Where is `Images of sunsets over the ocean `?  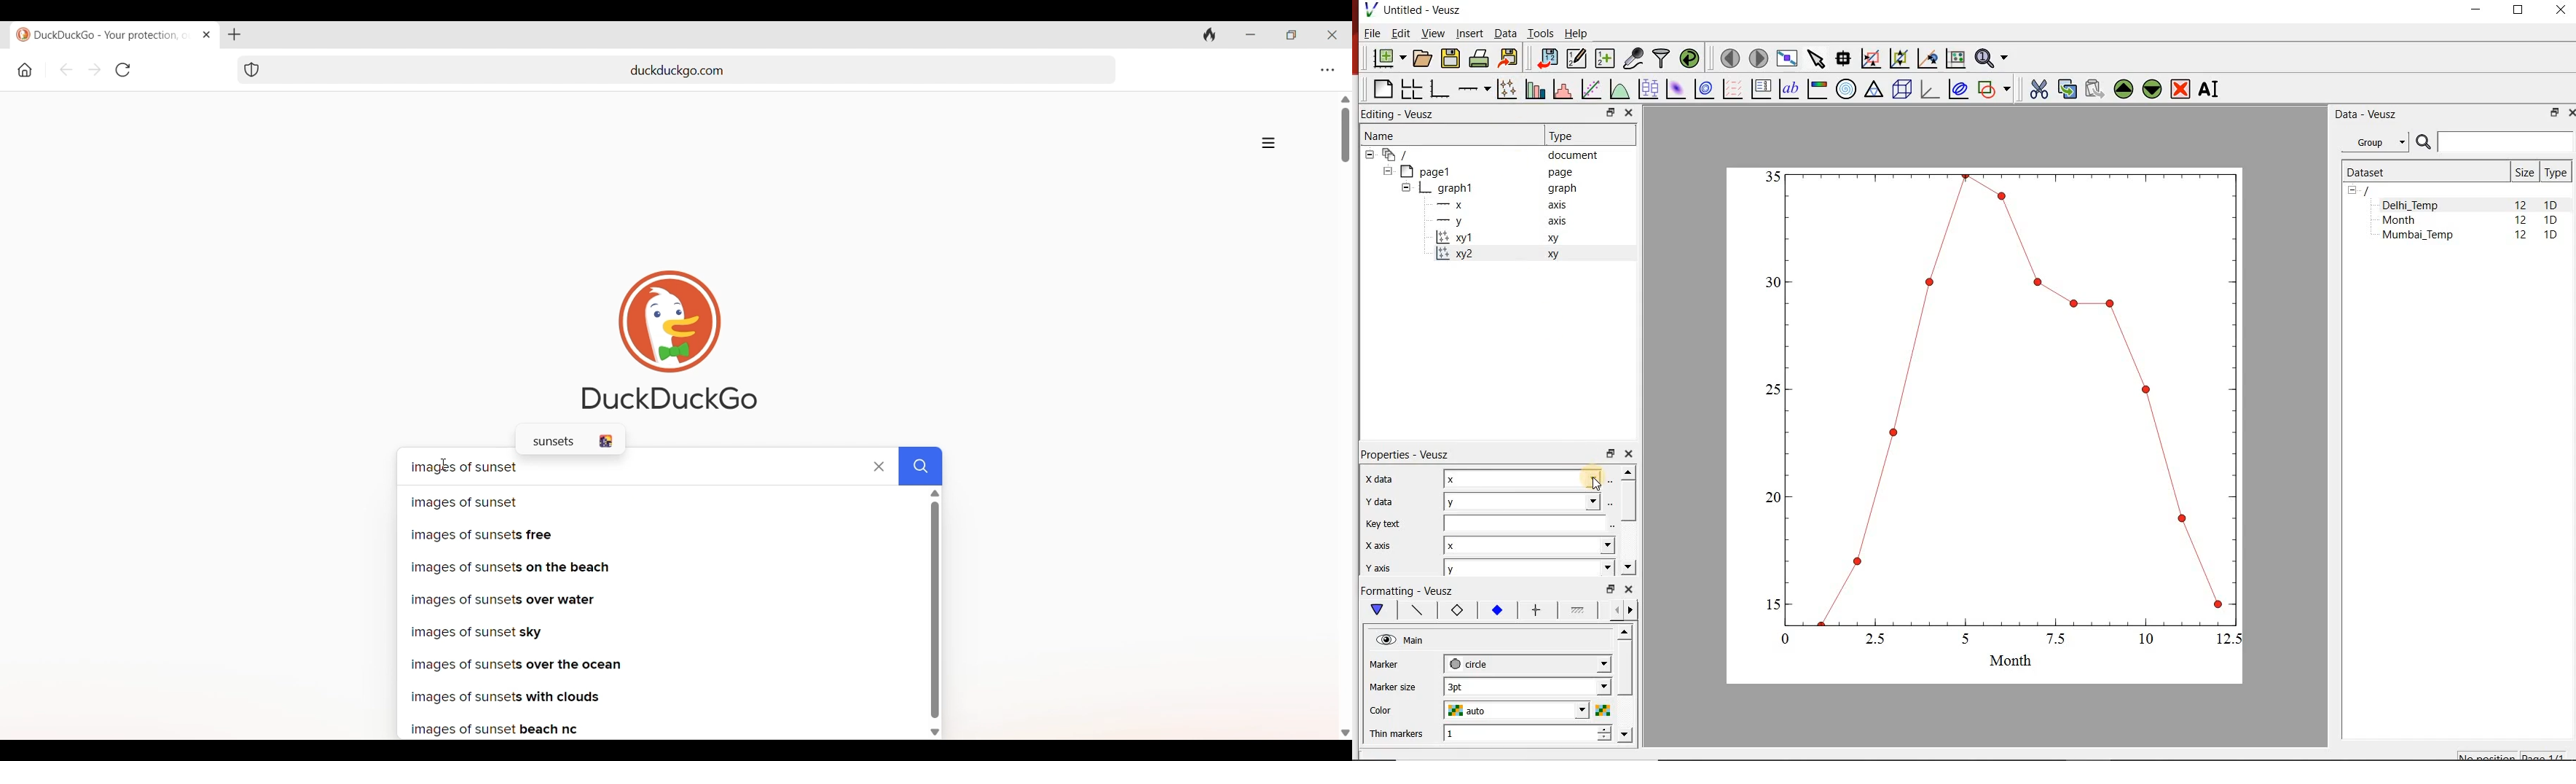 Images of sunsets over the ocean  is located at coordinates (661, 664).